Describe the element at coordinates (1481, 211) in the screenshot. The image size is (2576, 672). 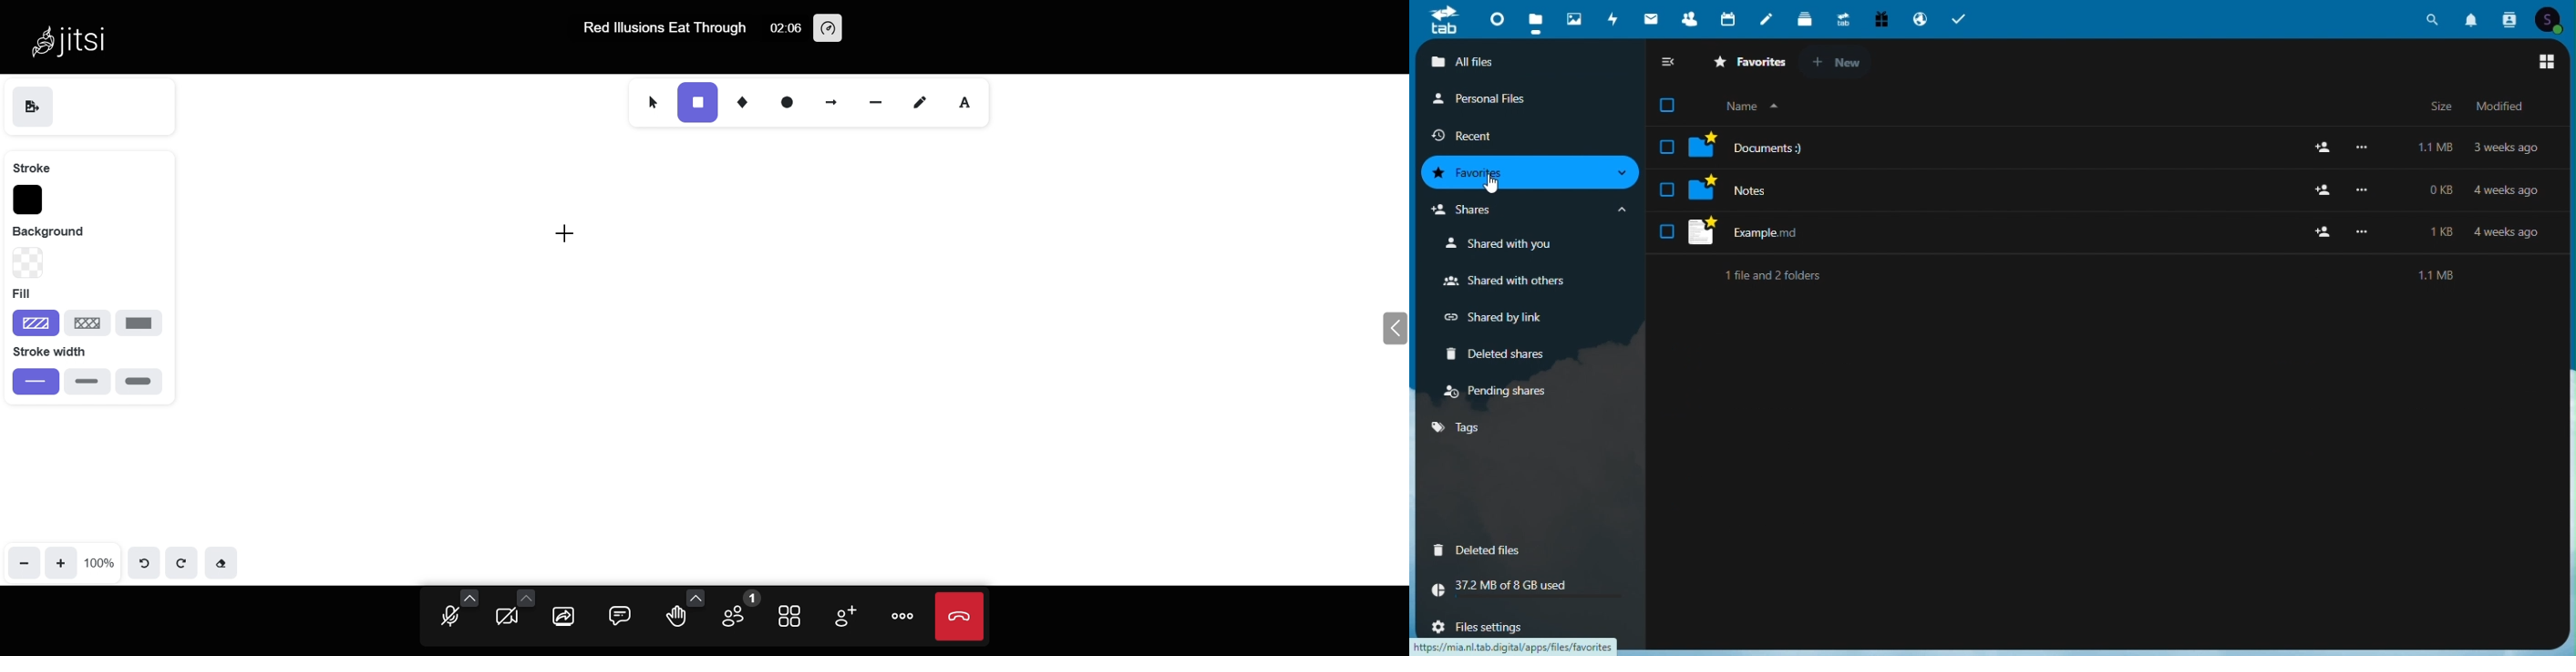
I see `Shares` at that location.